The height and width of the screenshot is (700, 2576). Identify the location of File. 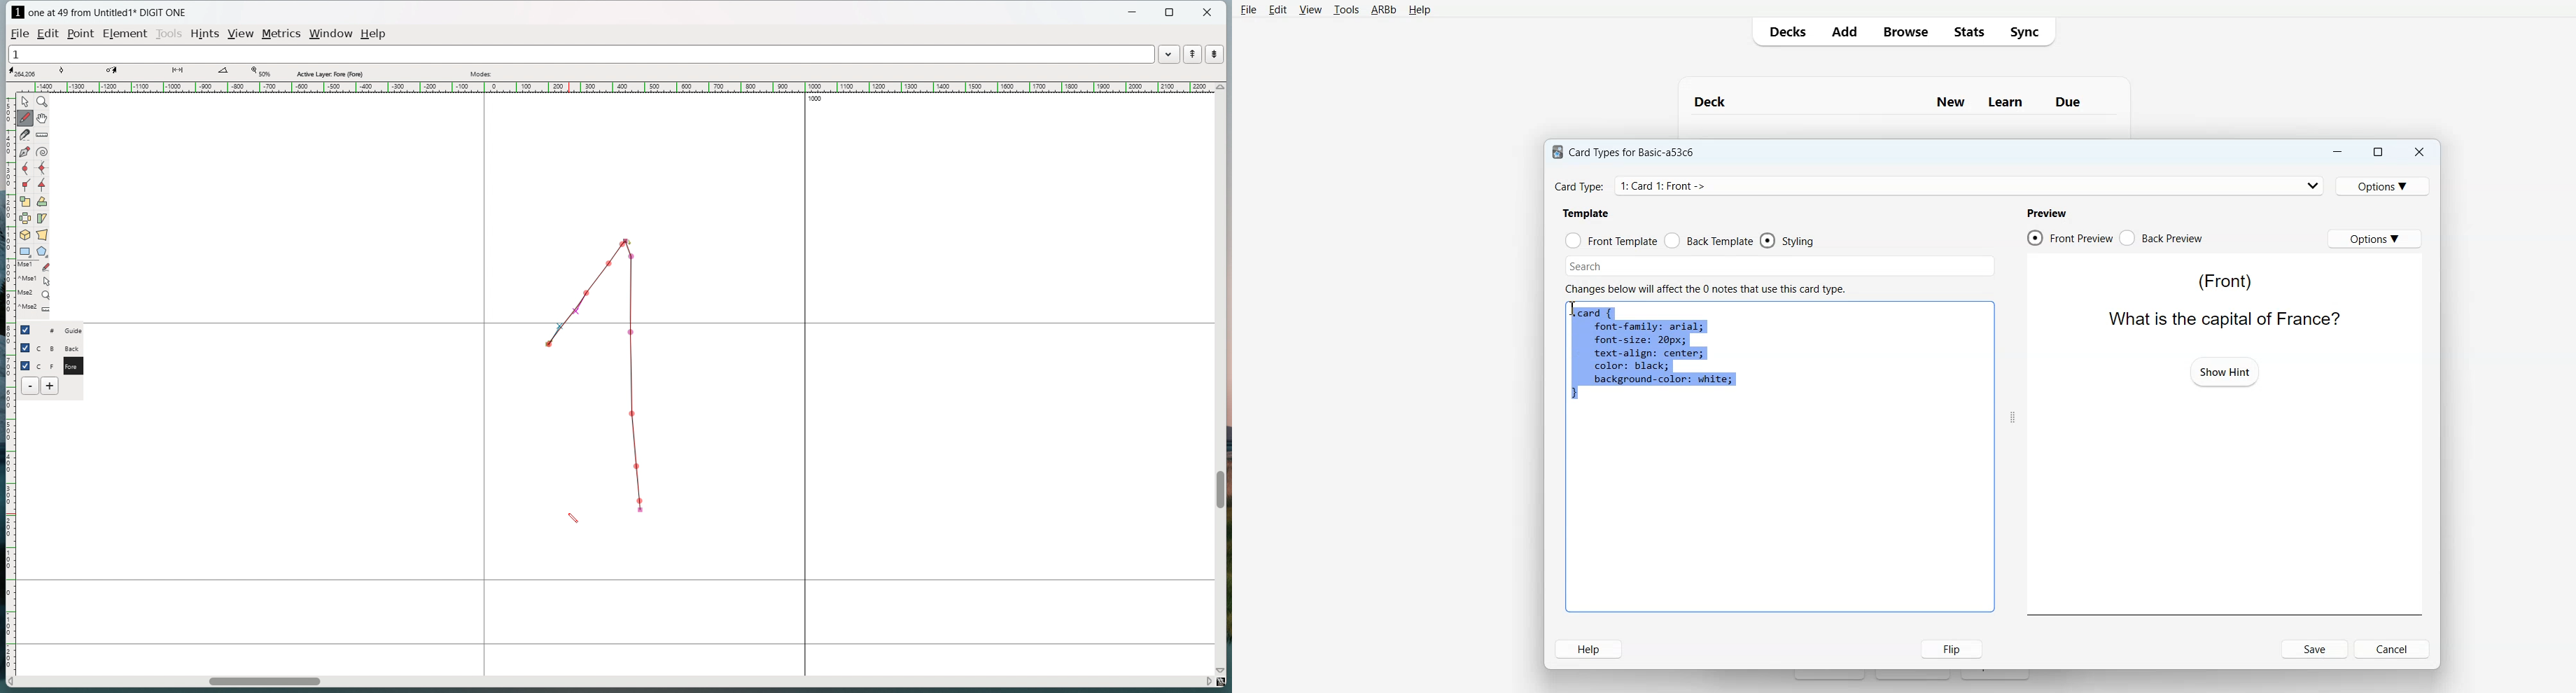
(1248, 9).